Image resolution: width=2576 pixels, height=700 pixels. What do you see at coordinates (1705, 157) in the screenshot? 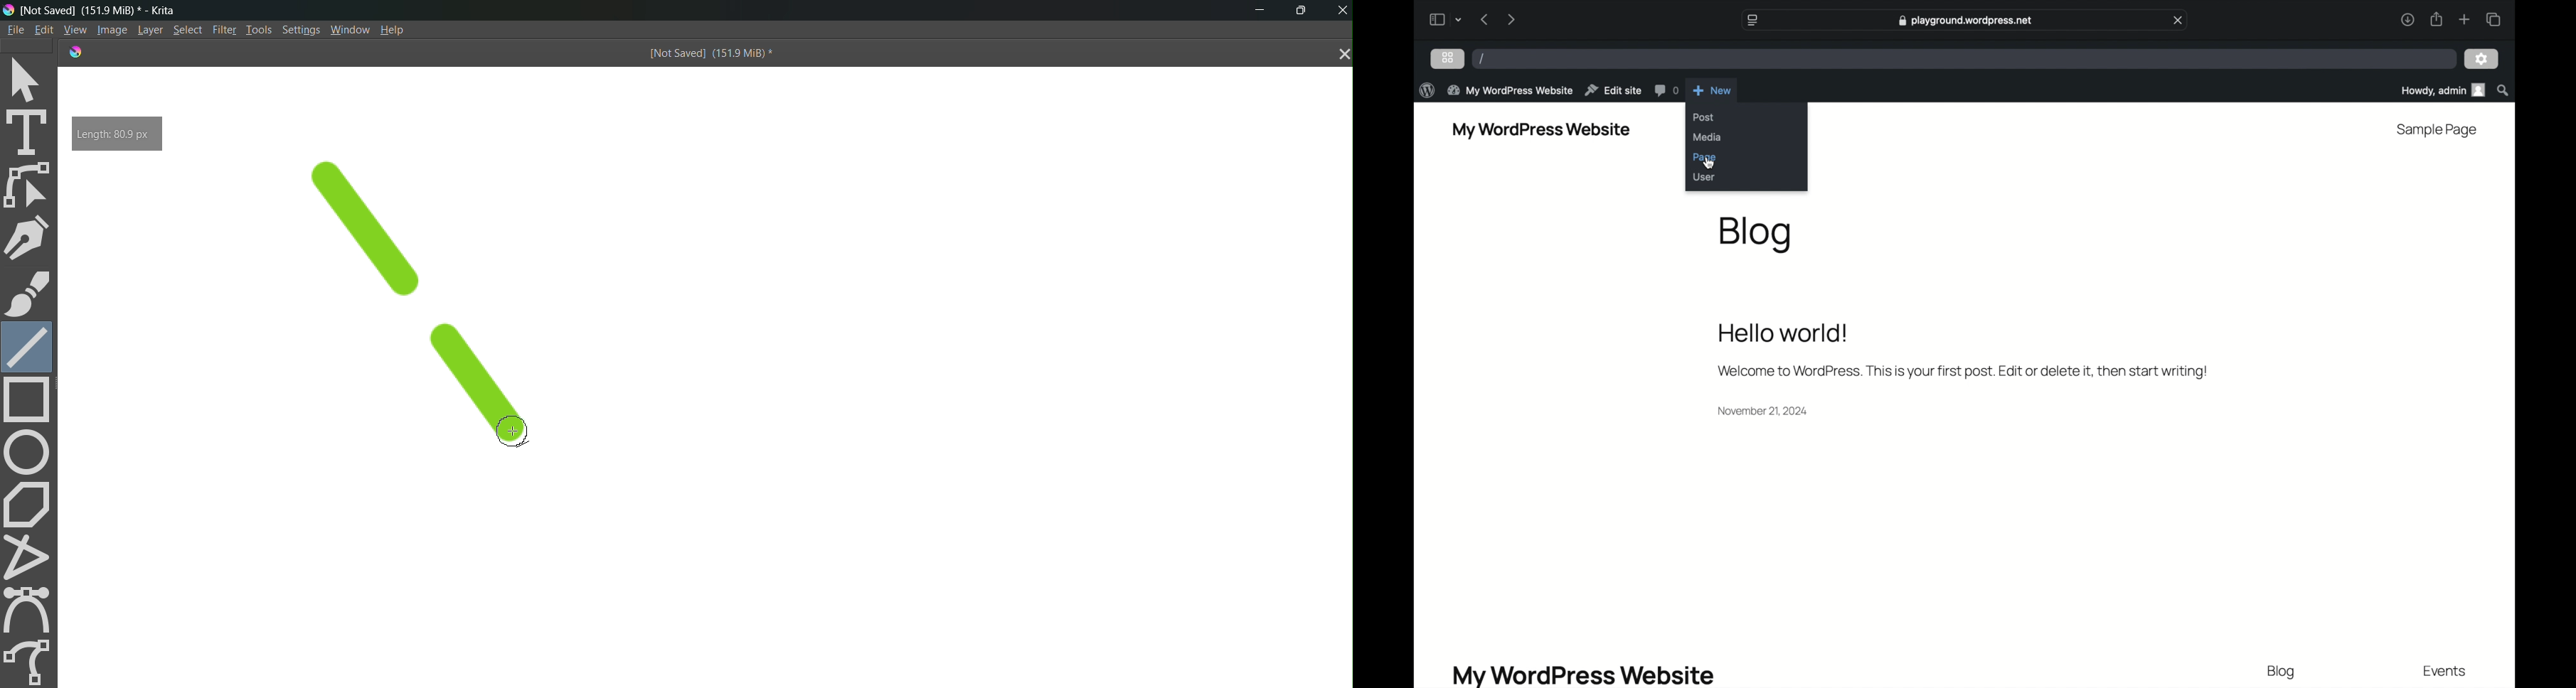
I see `page` at bounding box center [1705, 157].